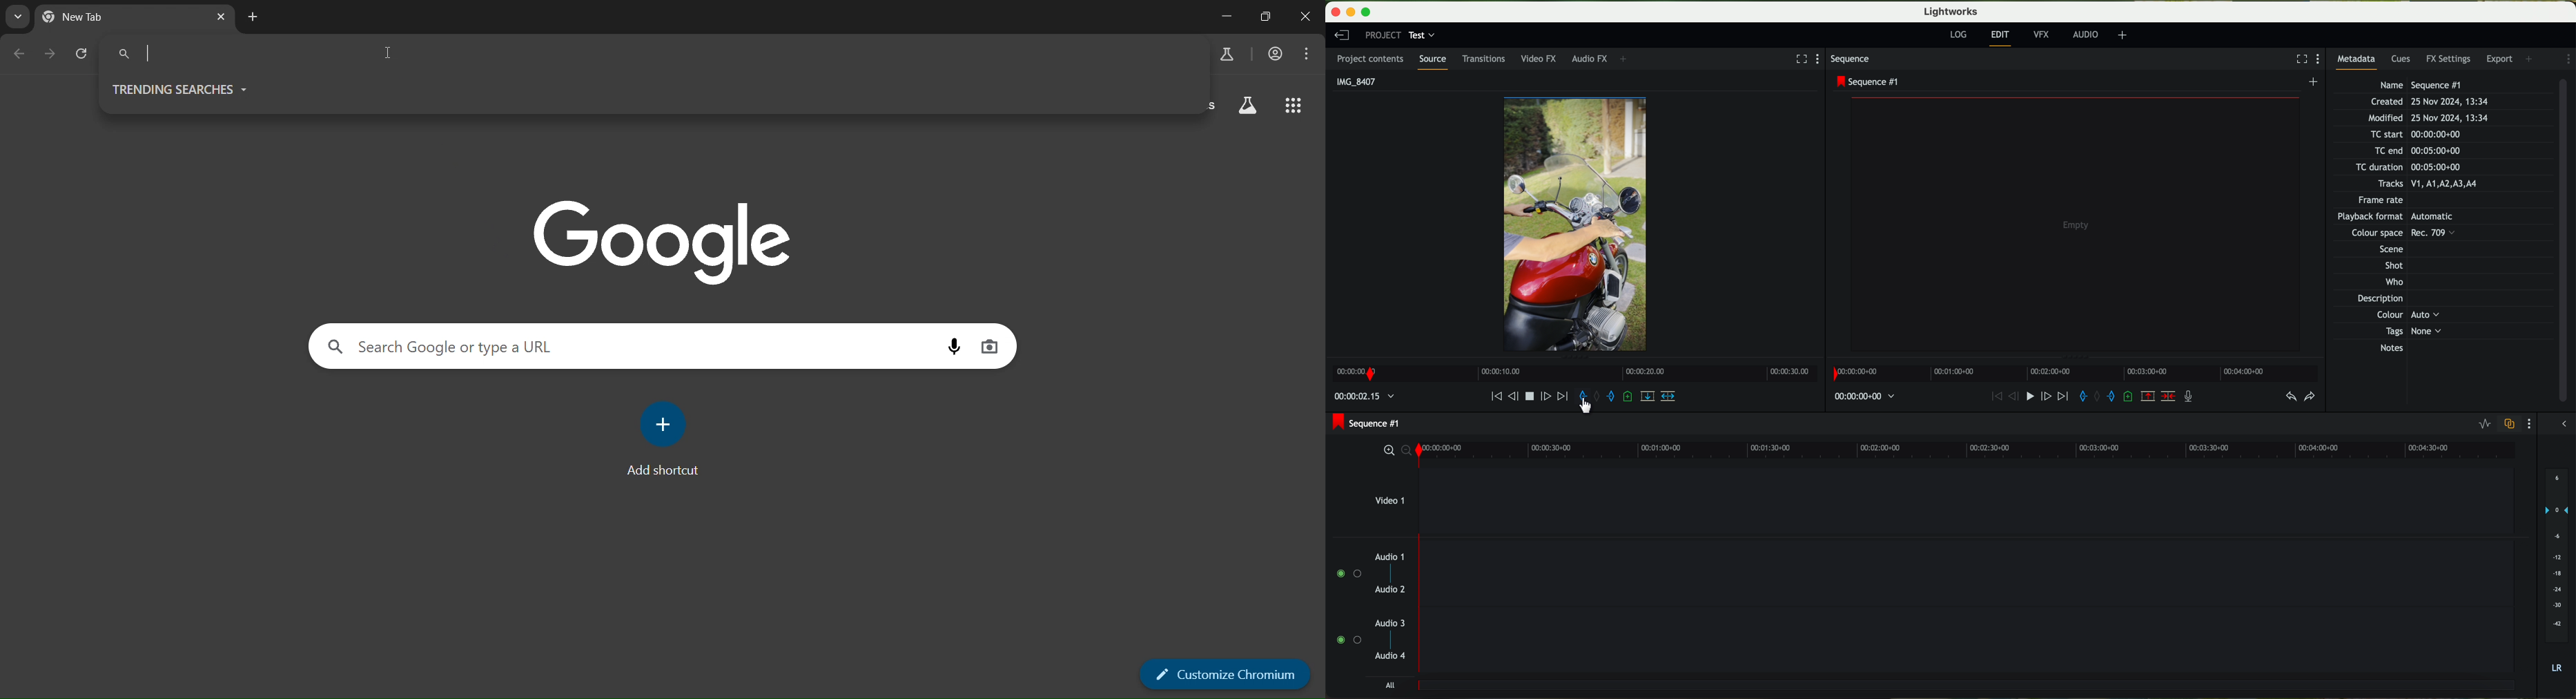 The height and width of the screenshot is (700, 2576). What do you see at coordinates (1371, 59) in the screenshot?
I see `project contents` at bounding box center [1371, 59].